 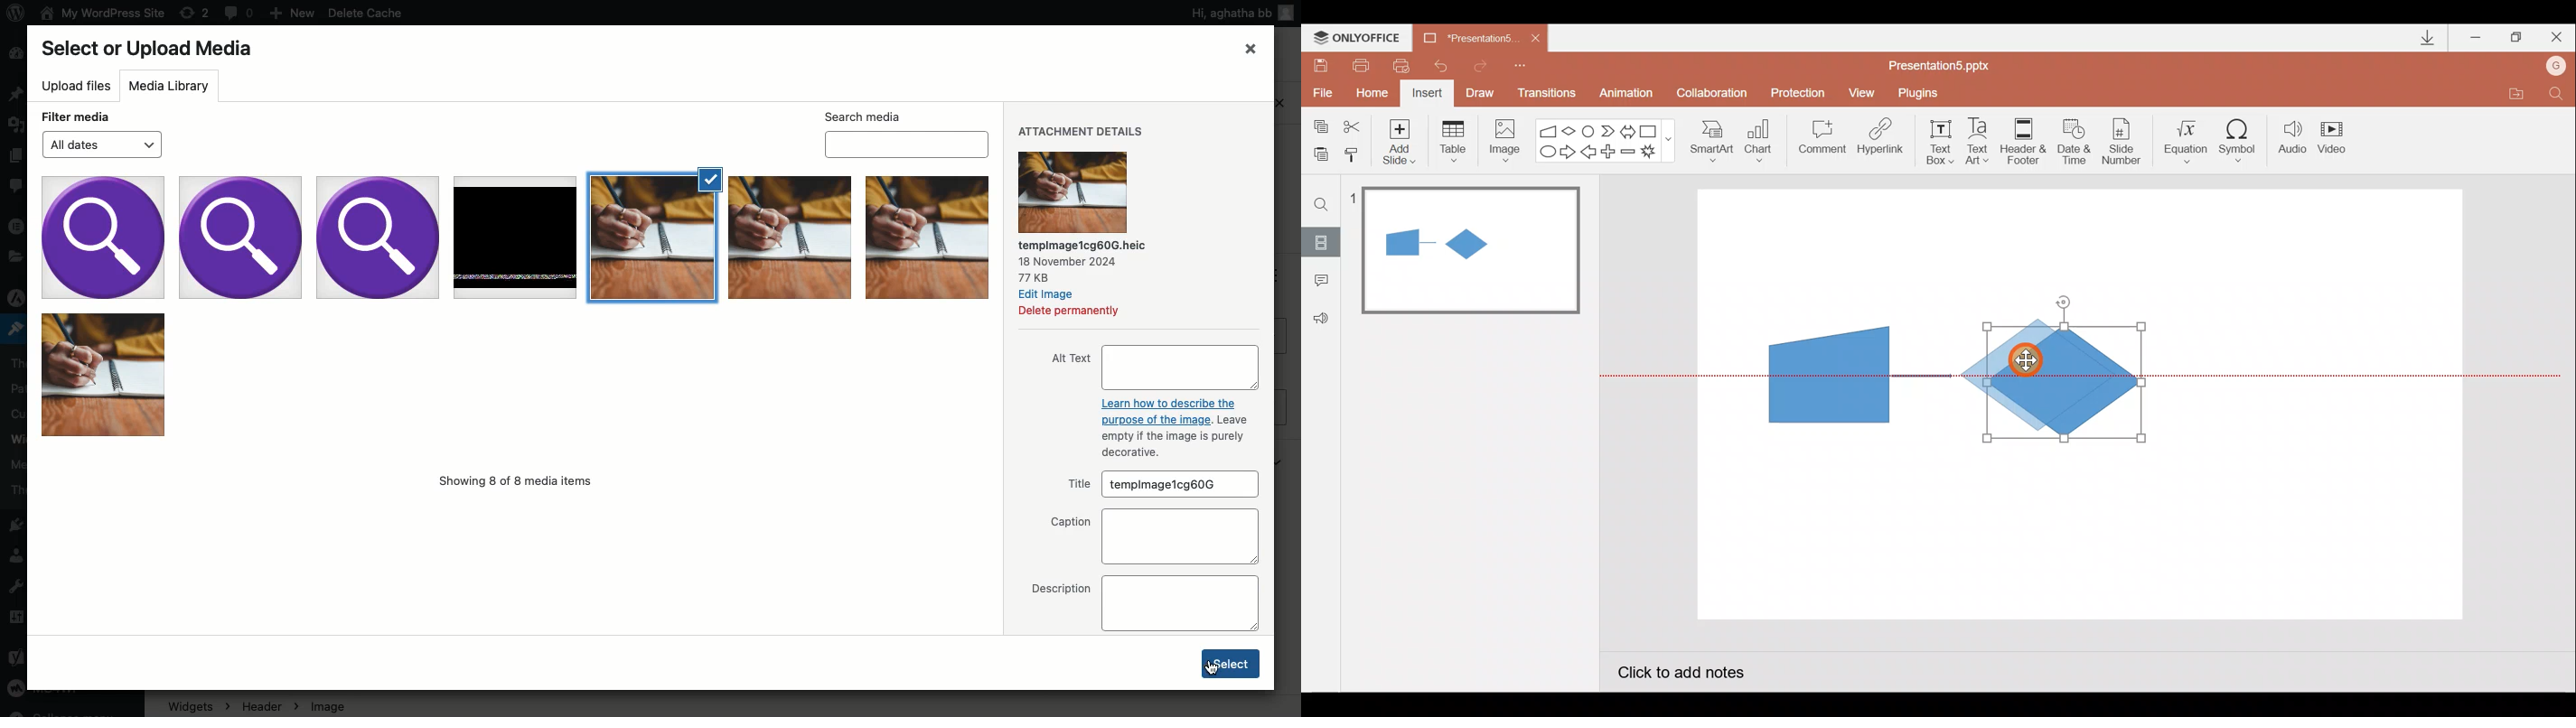 What do you see at coordinates (1481, 64) in the screenshot?
I see `Redo` at bounding box center [1481, 64].